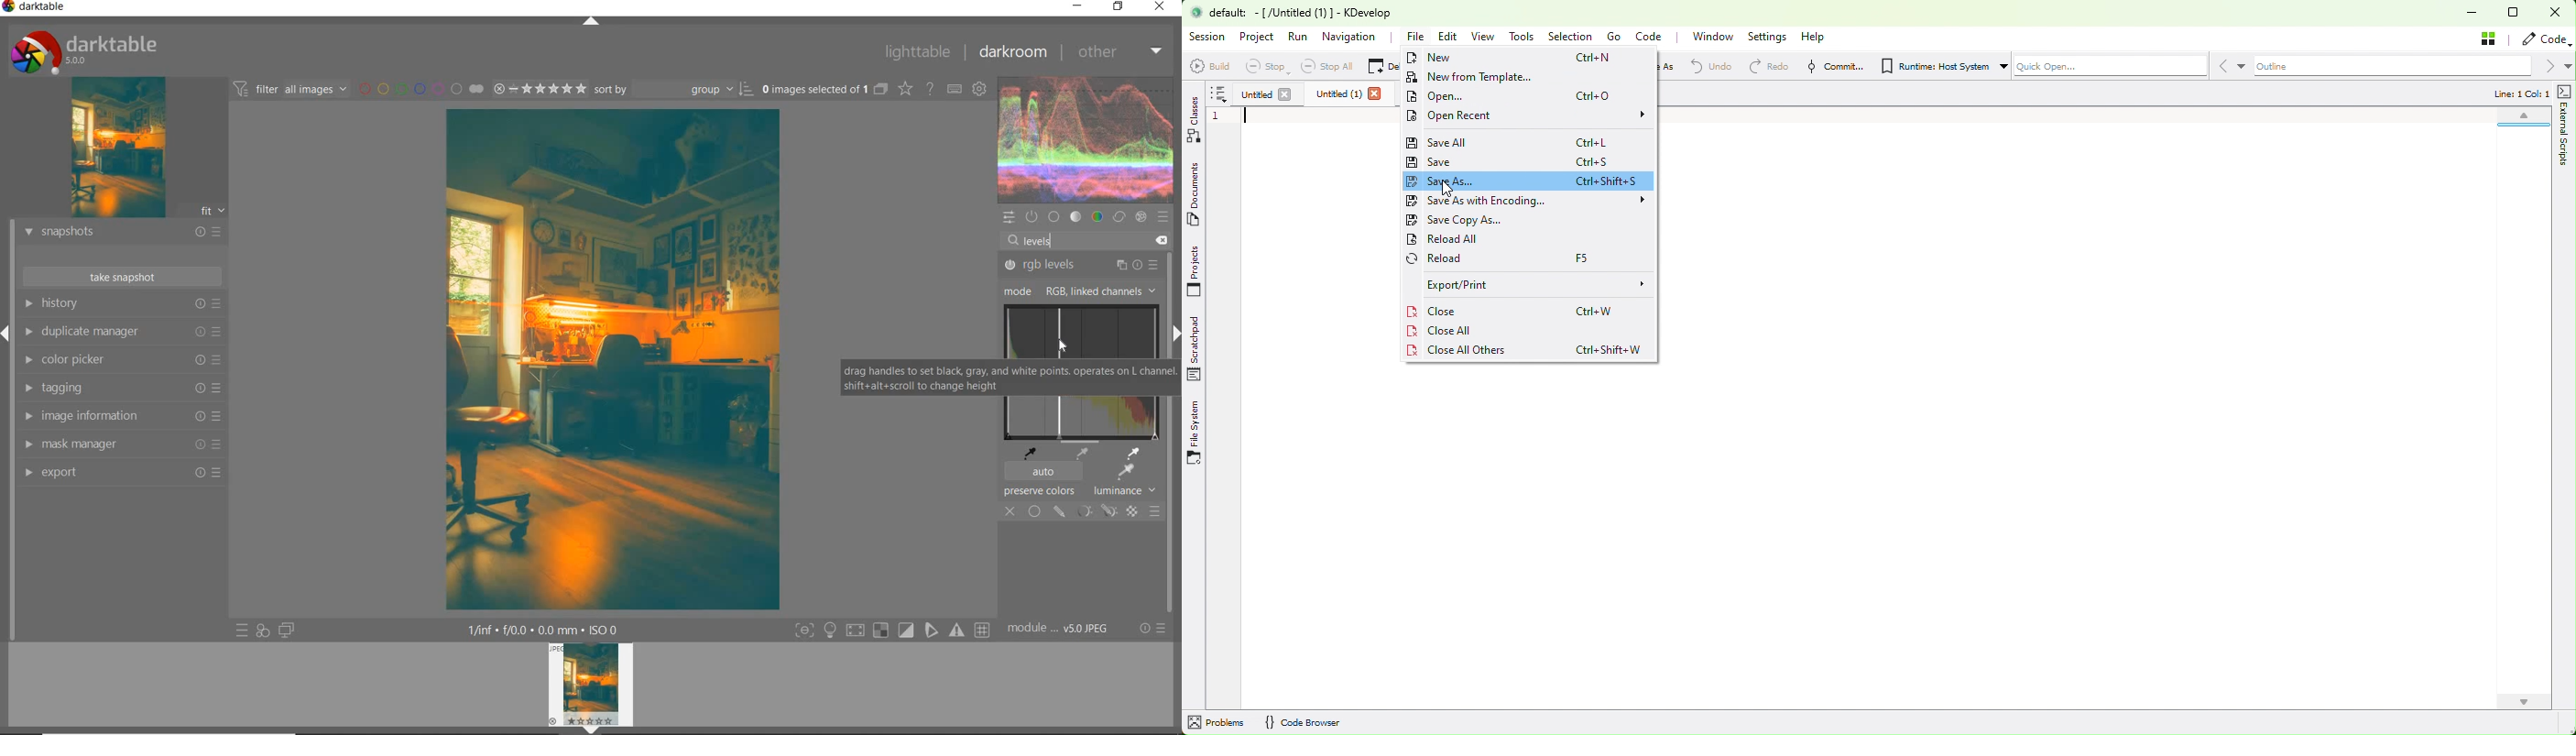  What do you see at coordinates (122, 303) in the screenshot?
I see `history` at bounding box center [122, 303].